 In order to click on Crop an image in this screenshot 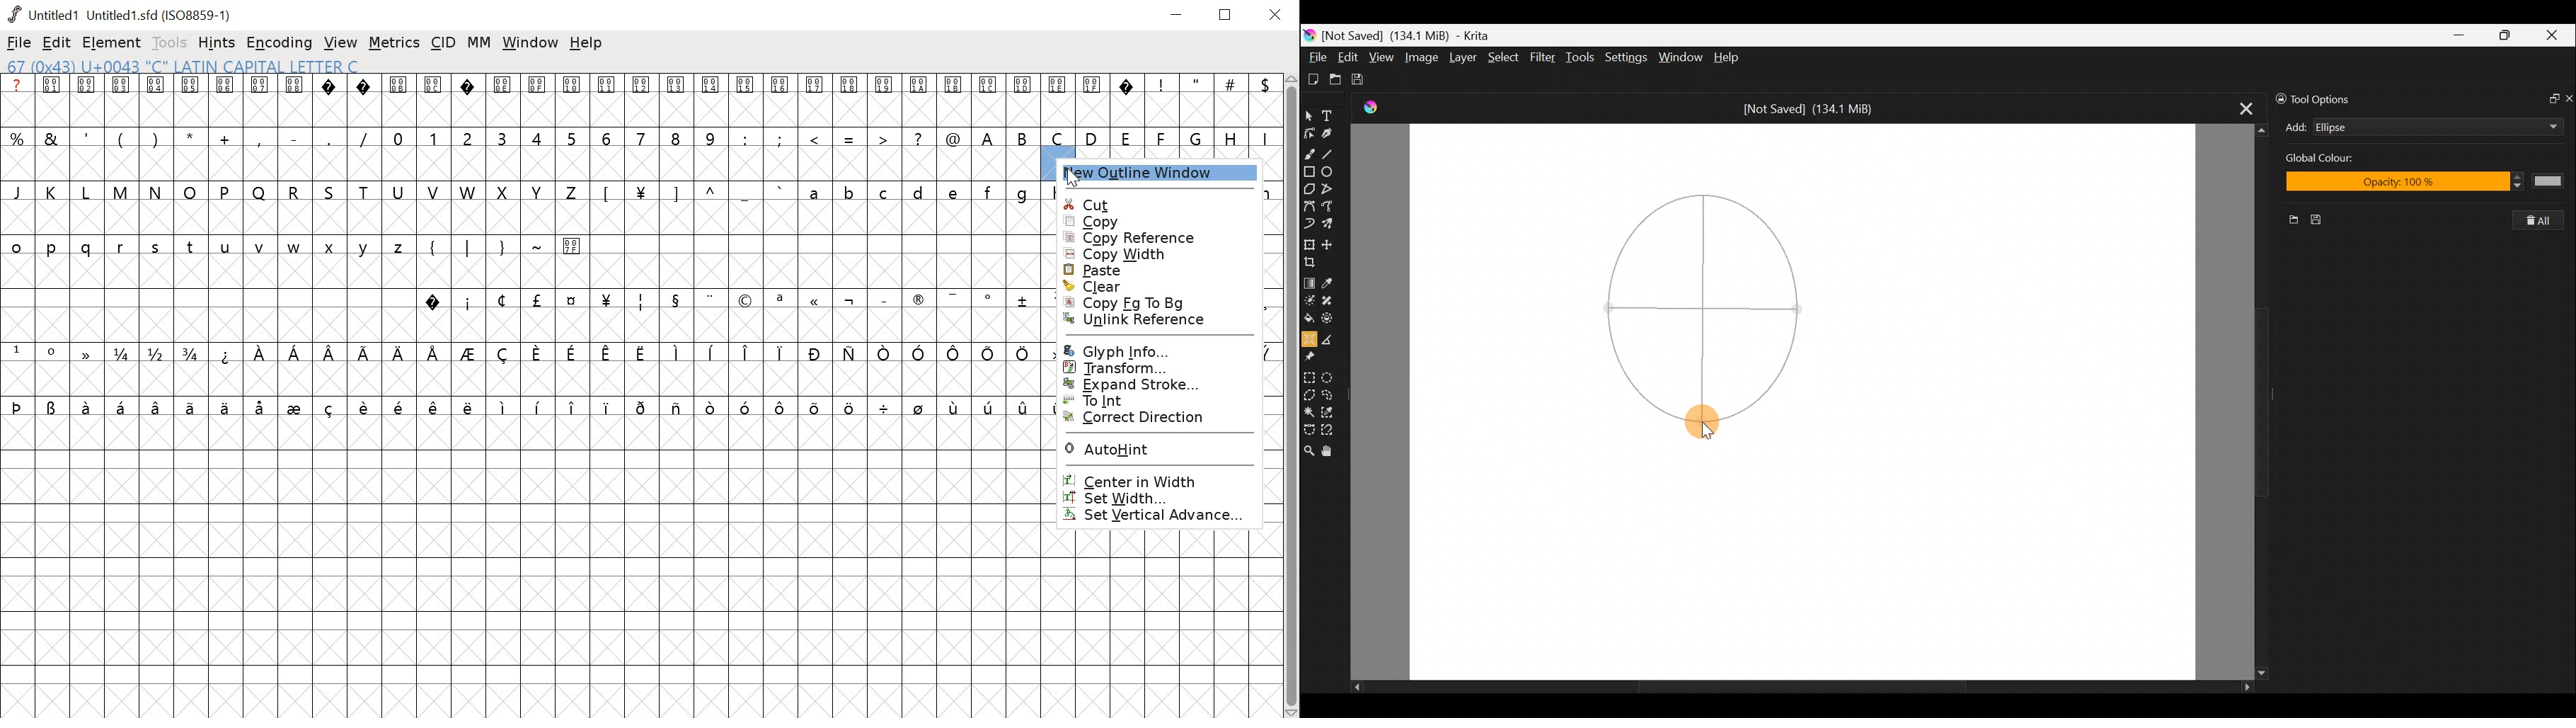, I will do `click(1313, 261)`.